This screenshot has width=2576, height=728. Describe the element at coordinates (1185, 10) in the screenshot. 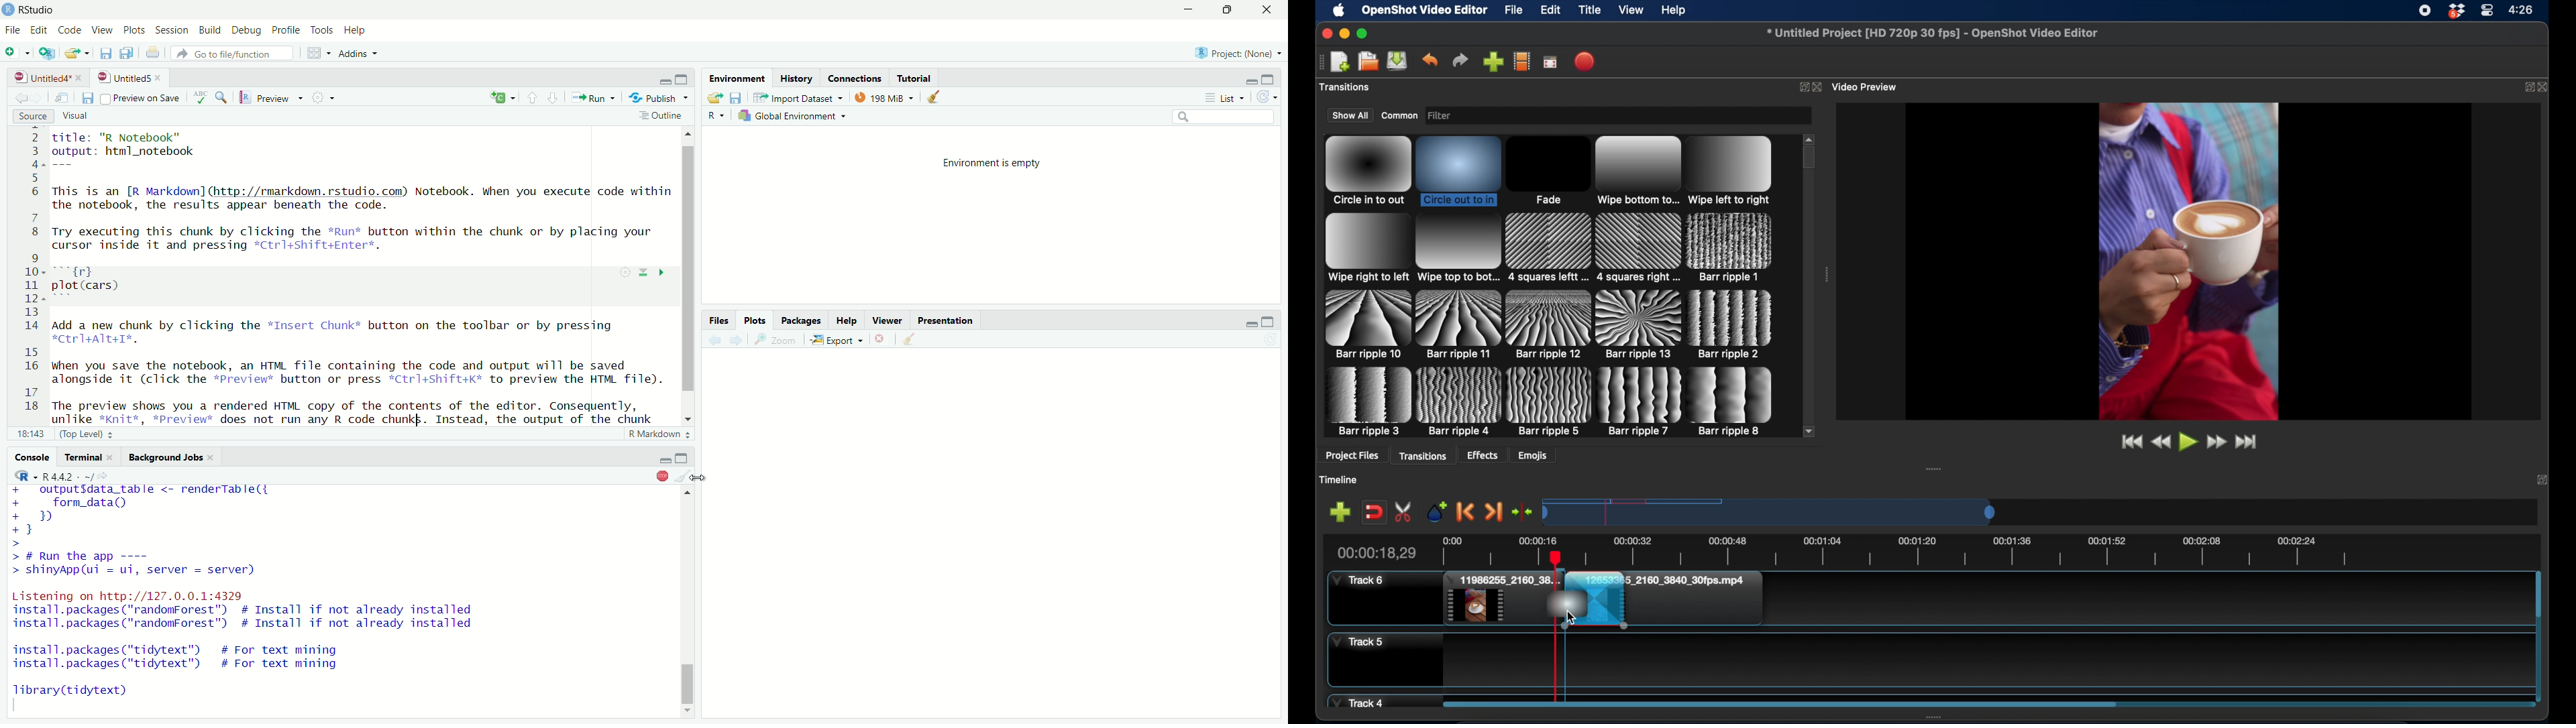

I see `minimise` at that location.